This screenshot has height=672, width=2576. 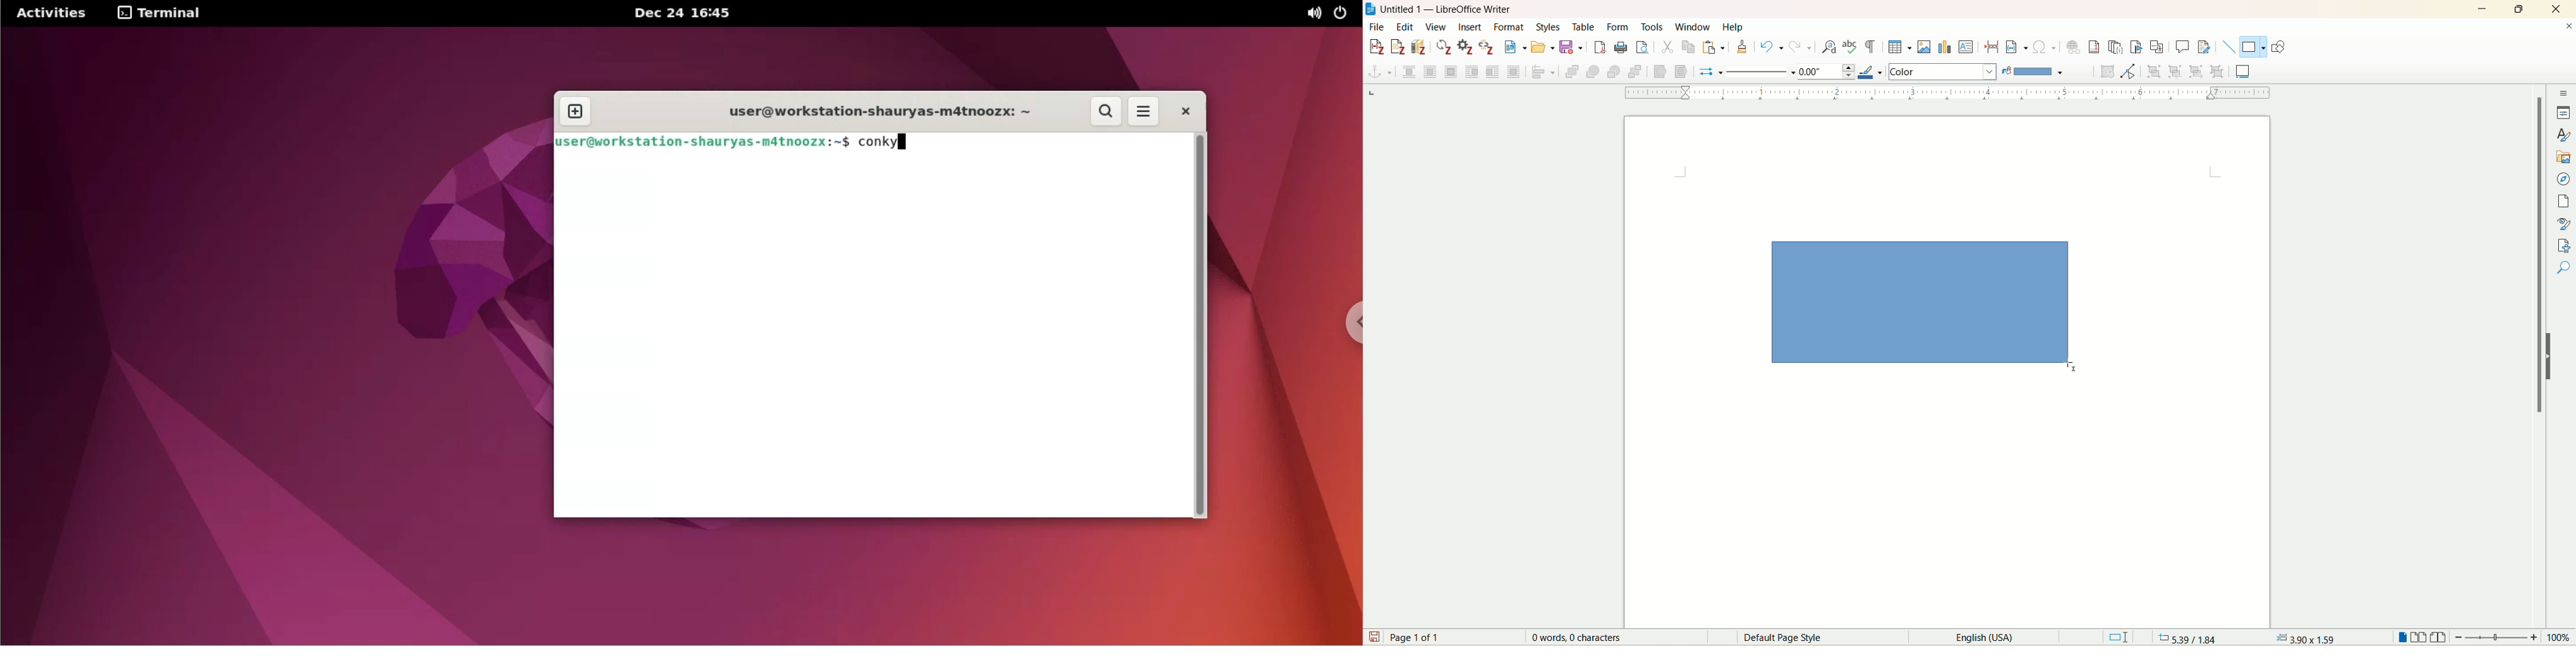 What do you see at coordinates (2204, 46) in the screenshot?
I see `track changes` at bounding box center [2204, 46].